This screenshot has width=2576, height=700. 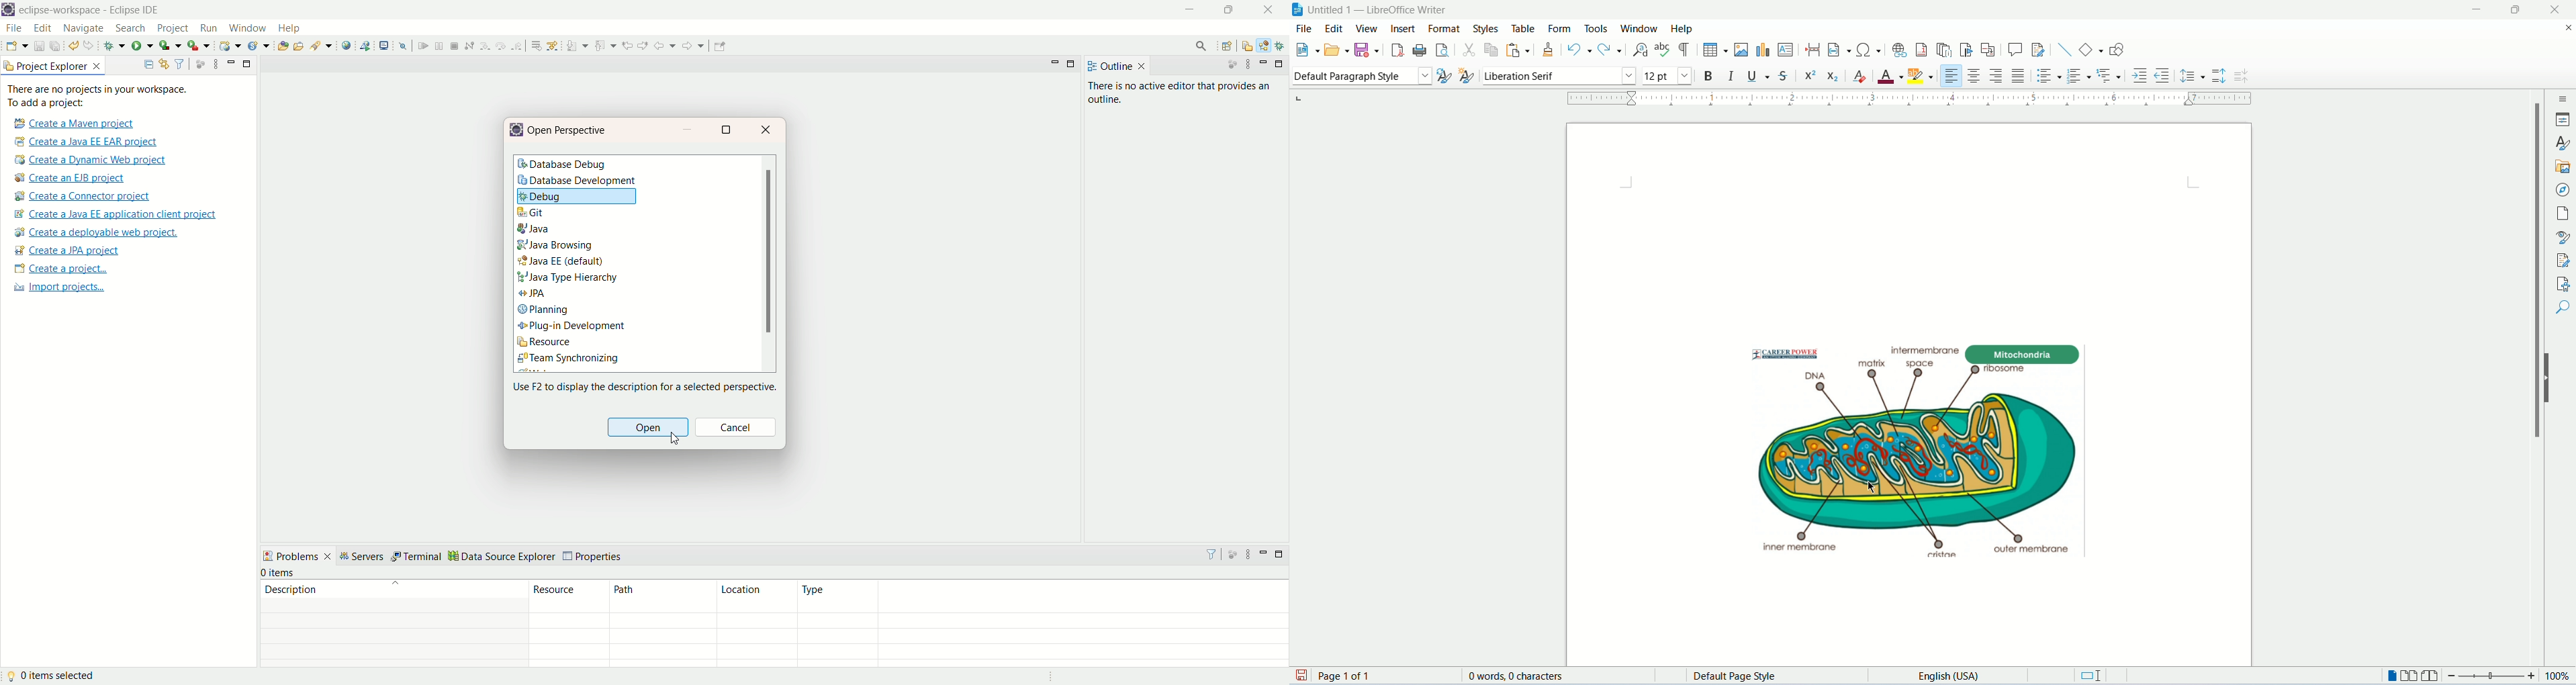 I want to click on data source explorer, so click(x=503, y=555).